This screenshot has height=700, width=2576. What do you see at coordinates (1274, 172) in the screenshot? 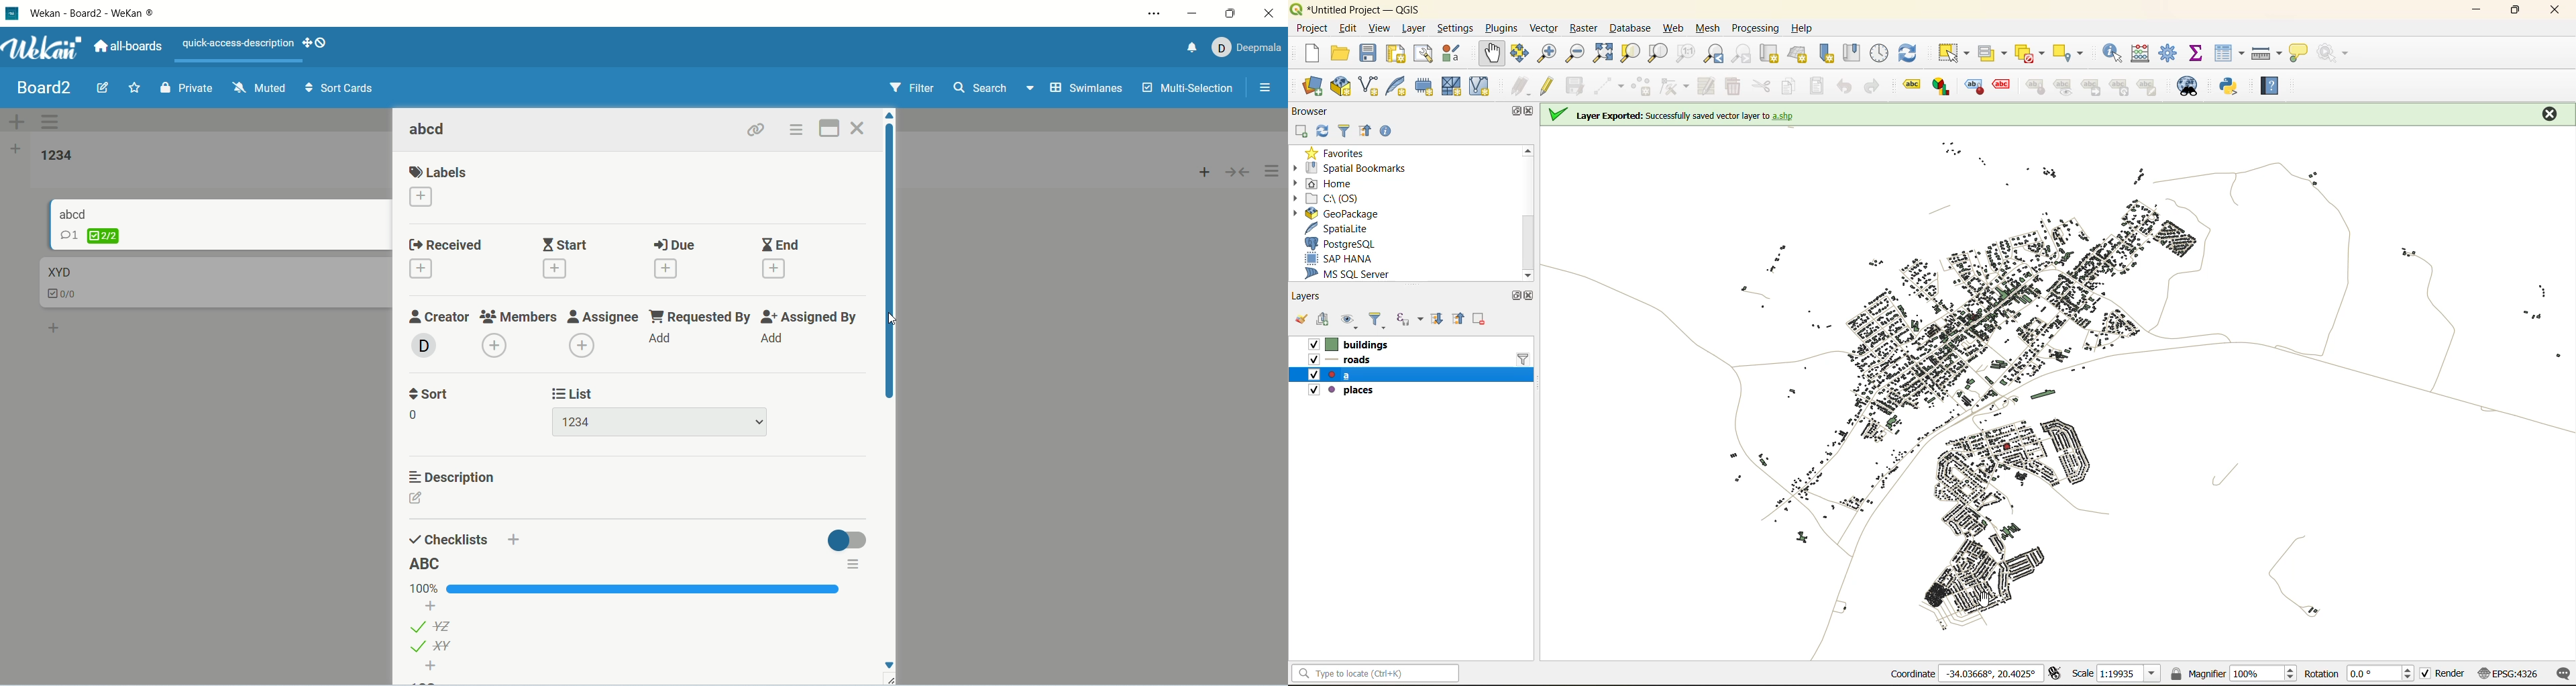
I see `options` at bounding box center [1274, 172].